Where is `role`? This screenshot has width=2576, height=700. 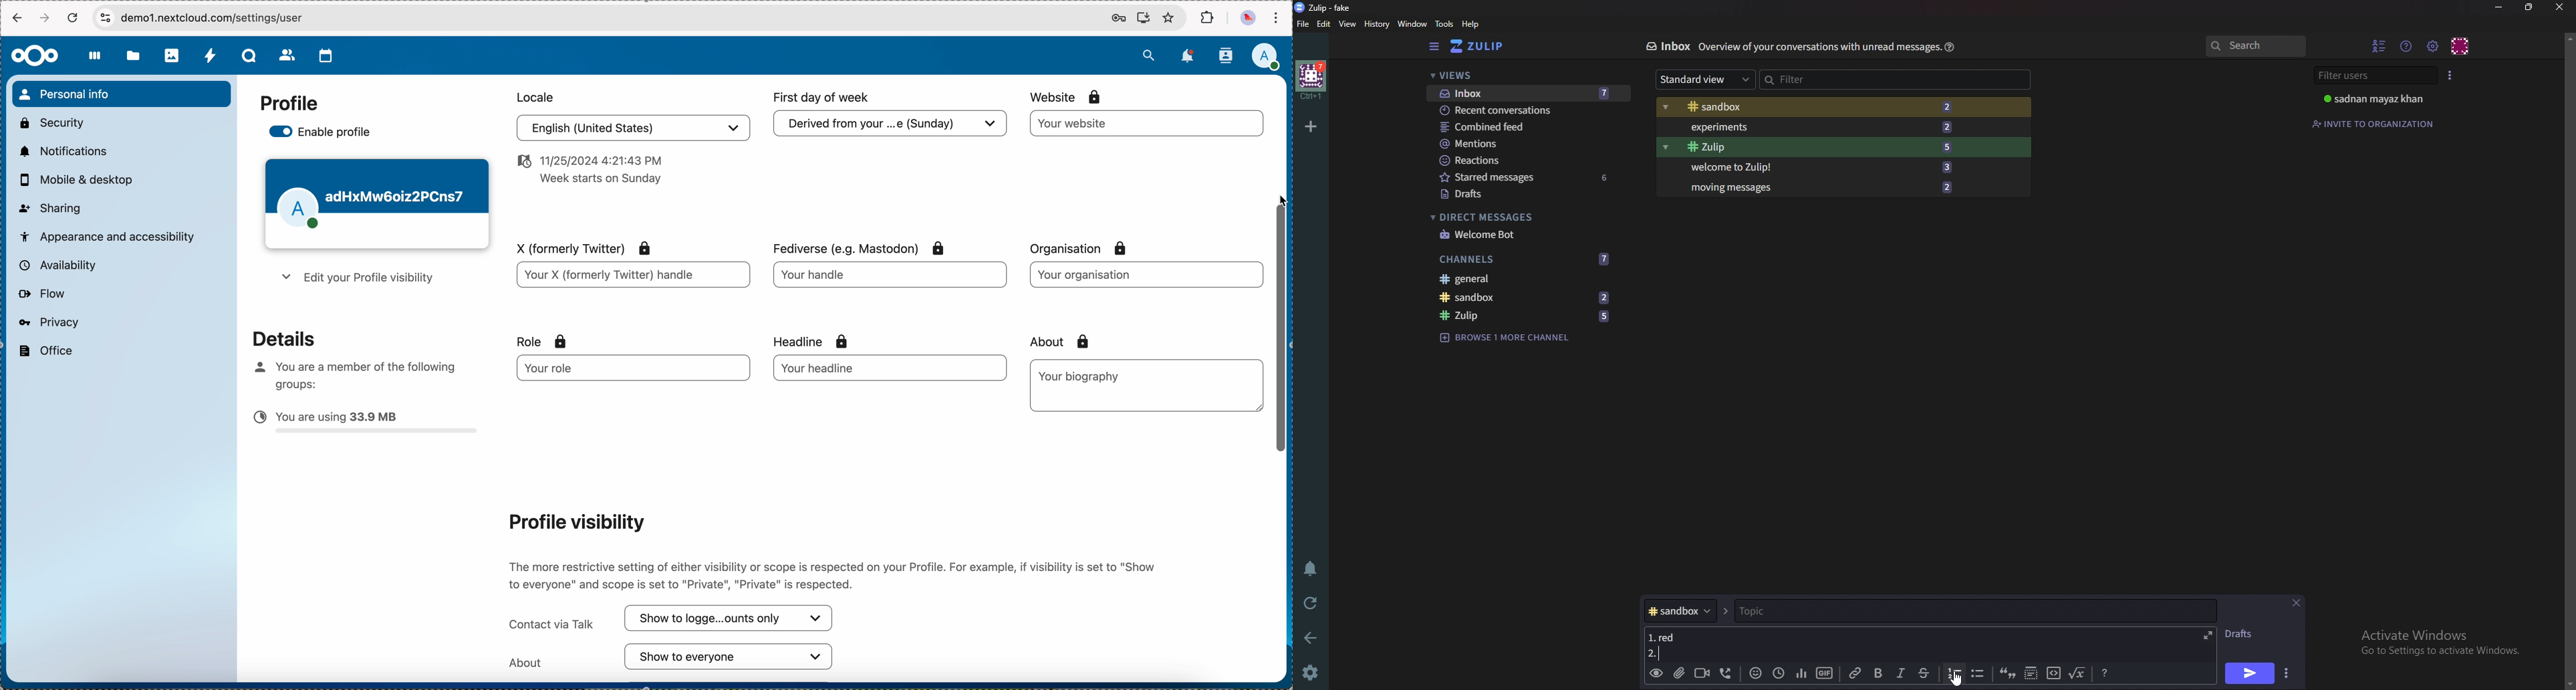
role is located at coordinates (542, 342).